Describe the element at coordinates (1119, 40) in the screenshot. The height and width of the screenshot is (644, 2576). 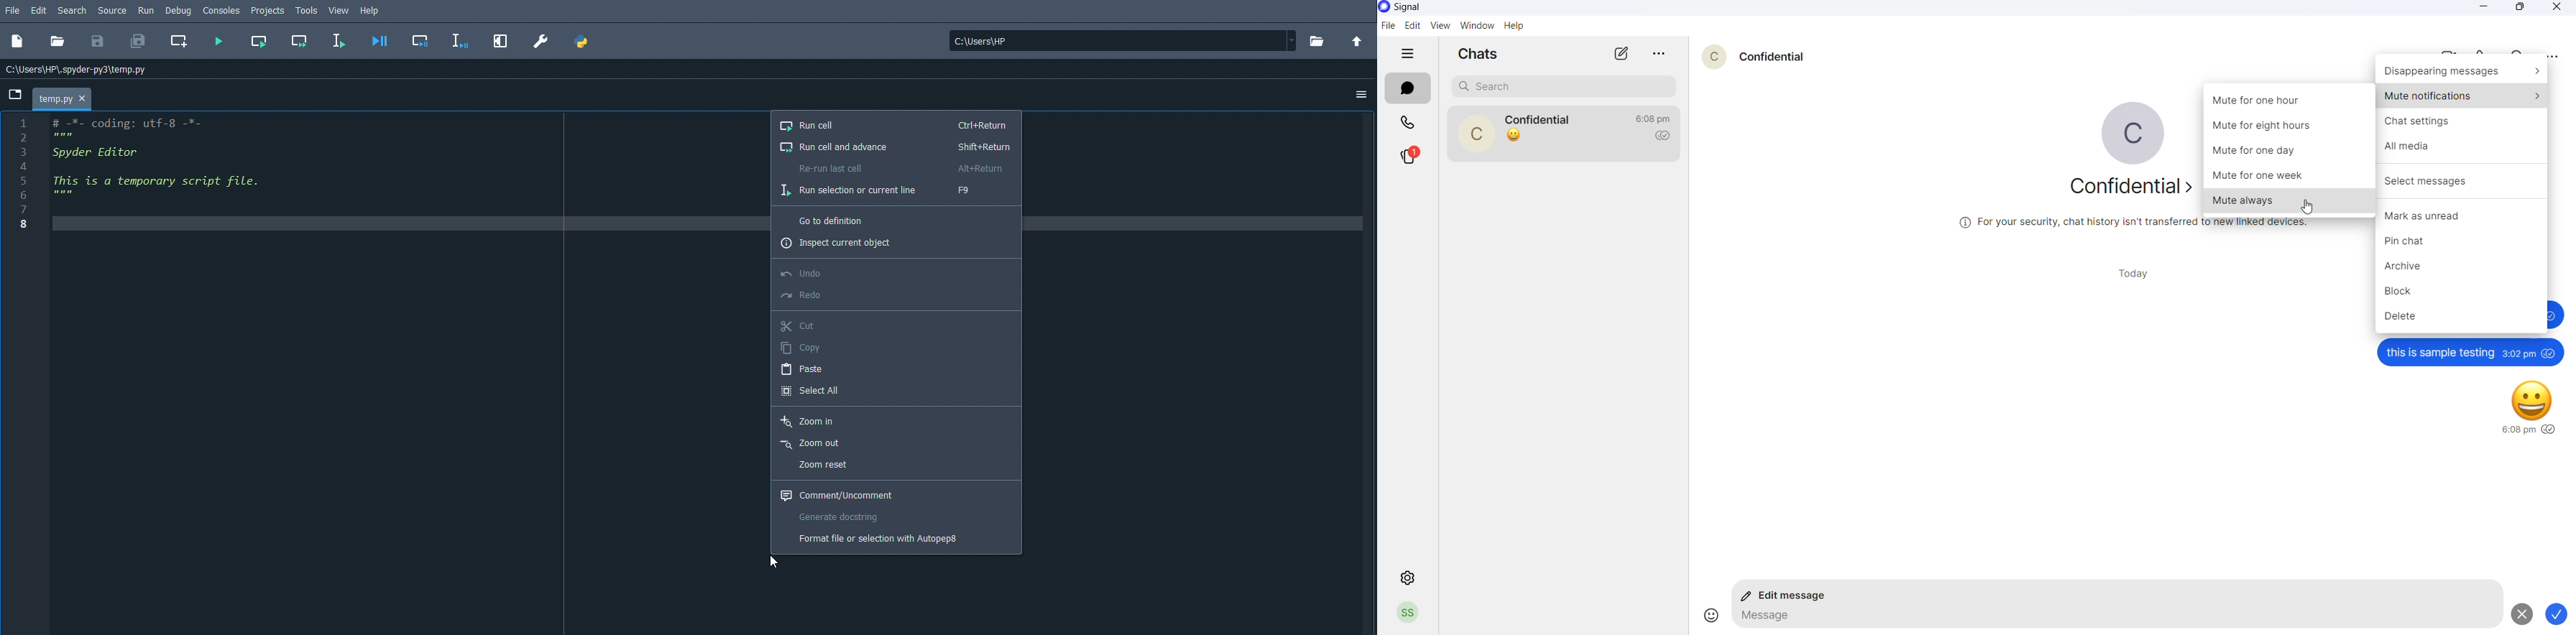
I see `C:\Users\HP` at that location.